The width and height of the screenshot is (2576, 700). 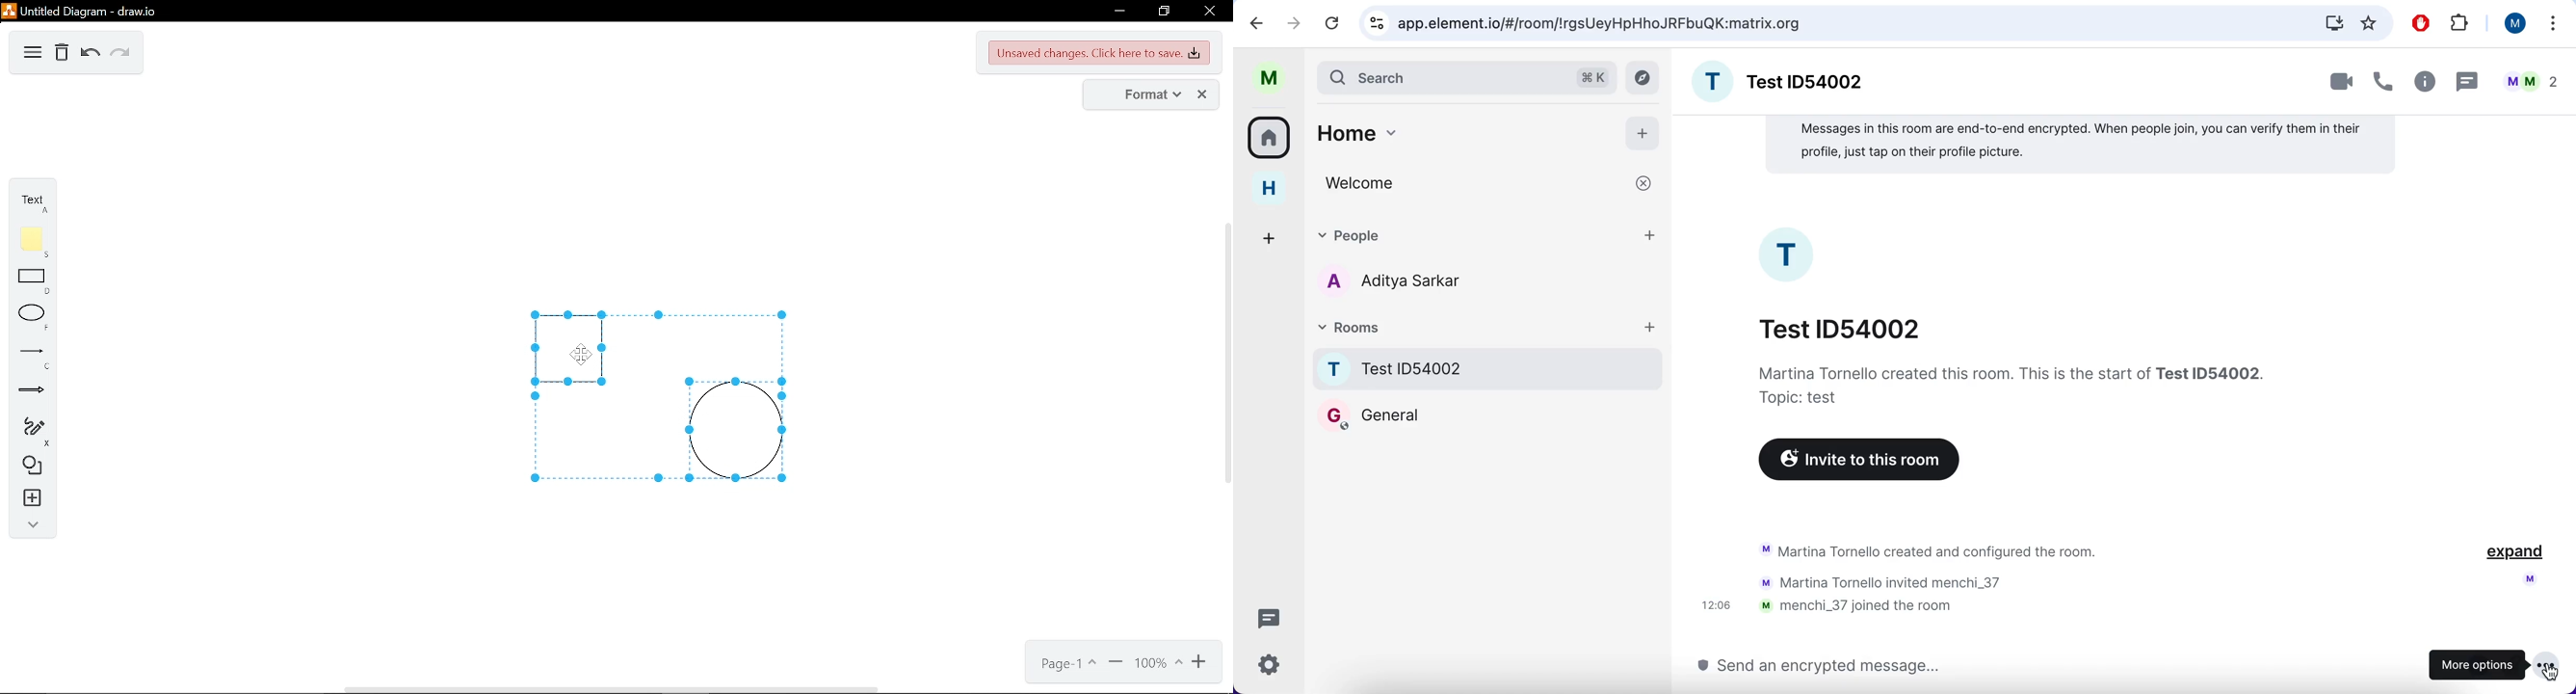 What do you see at coordinates (2334, 23) in the screenshot?
I see `install Matrix` at bounding box center [2334, 23].